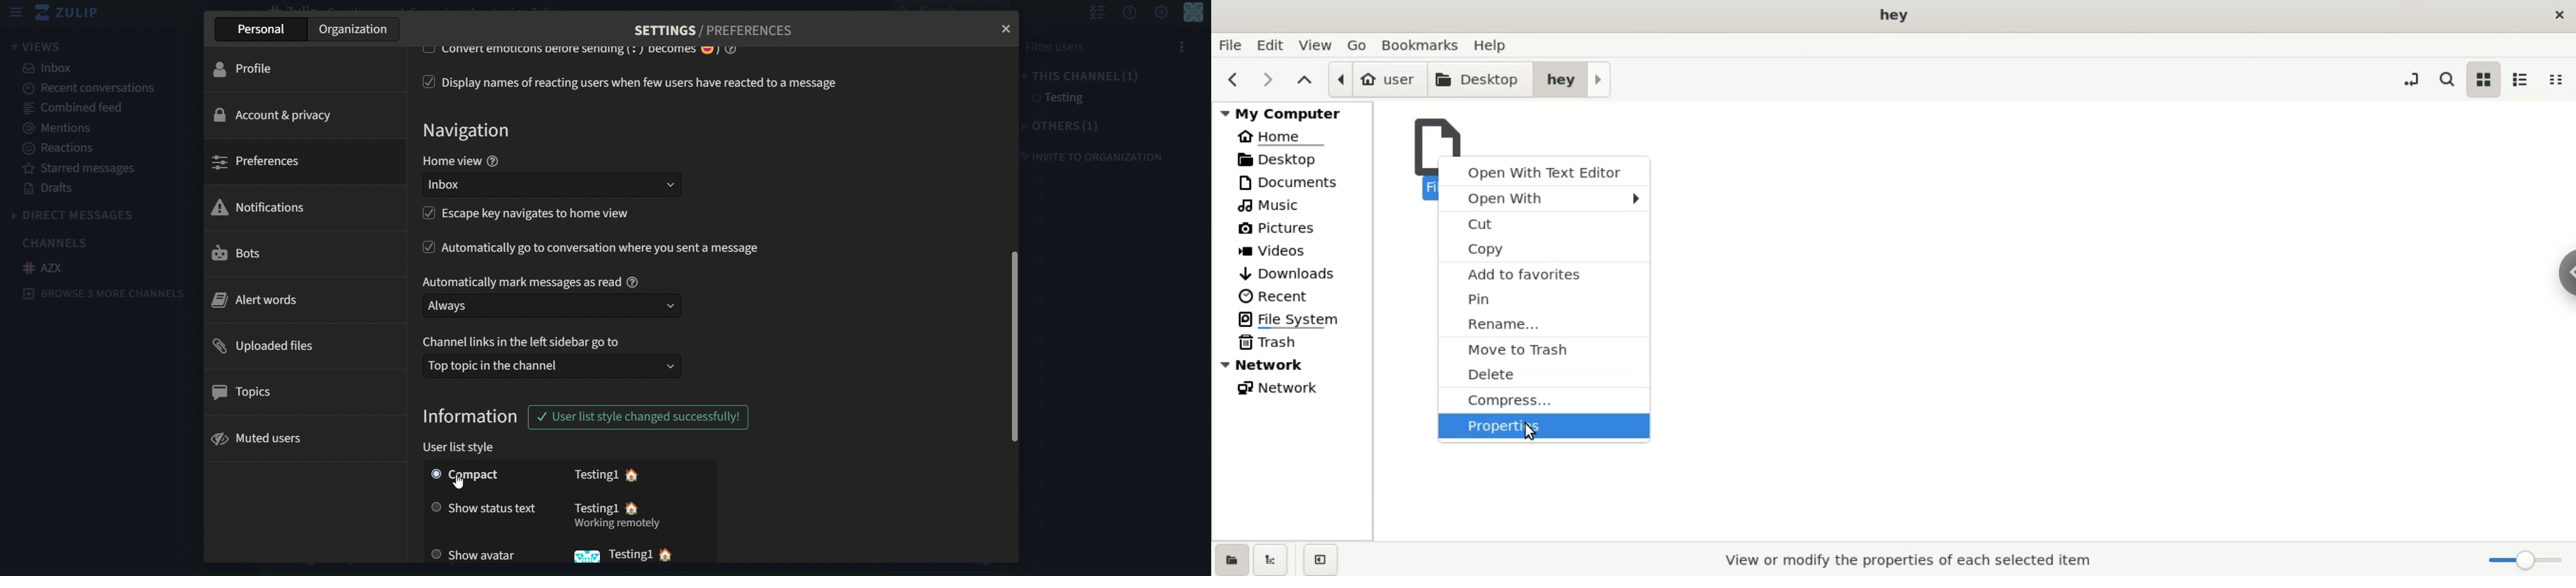 This screenshot has height=588, width=2576. I want to click on profile, so click(253, 68).